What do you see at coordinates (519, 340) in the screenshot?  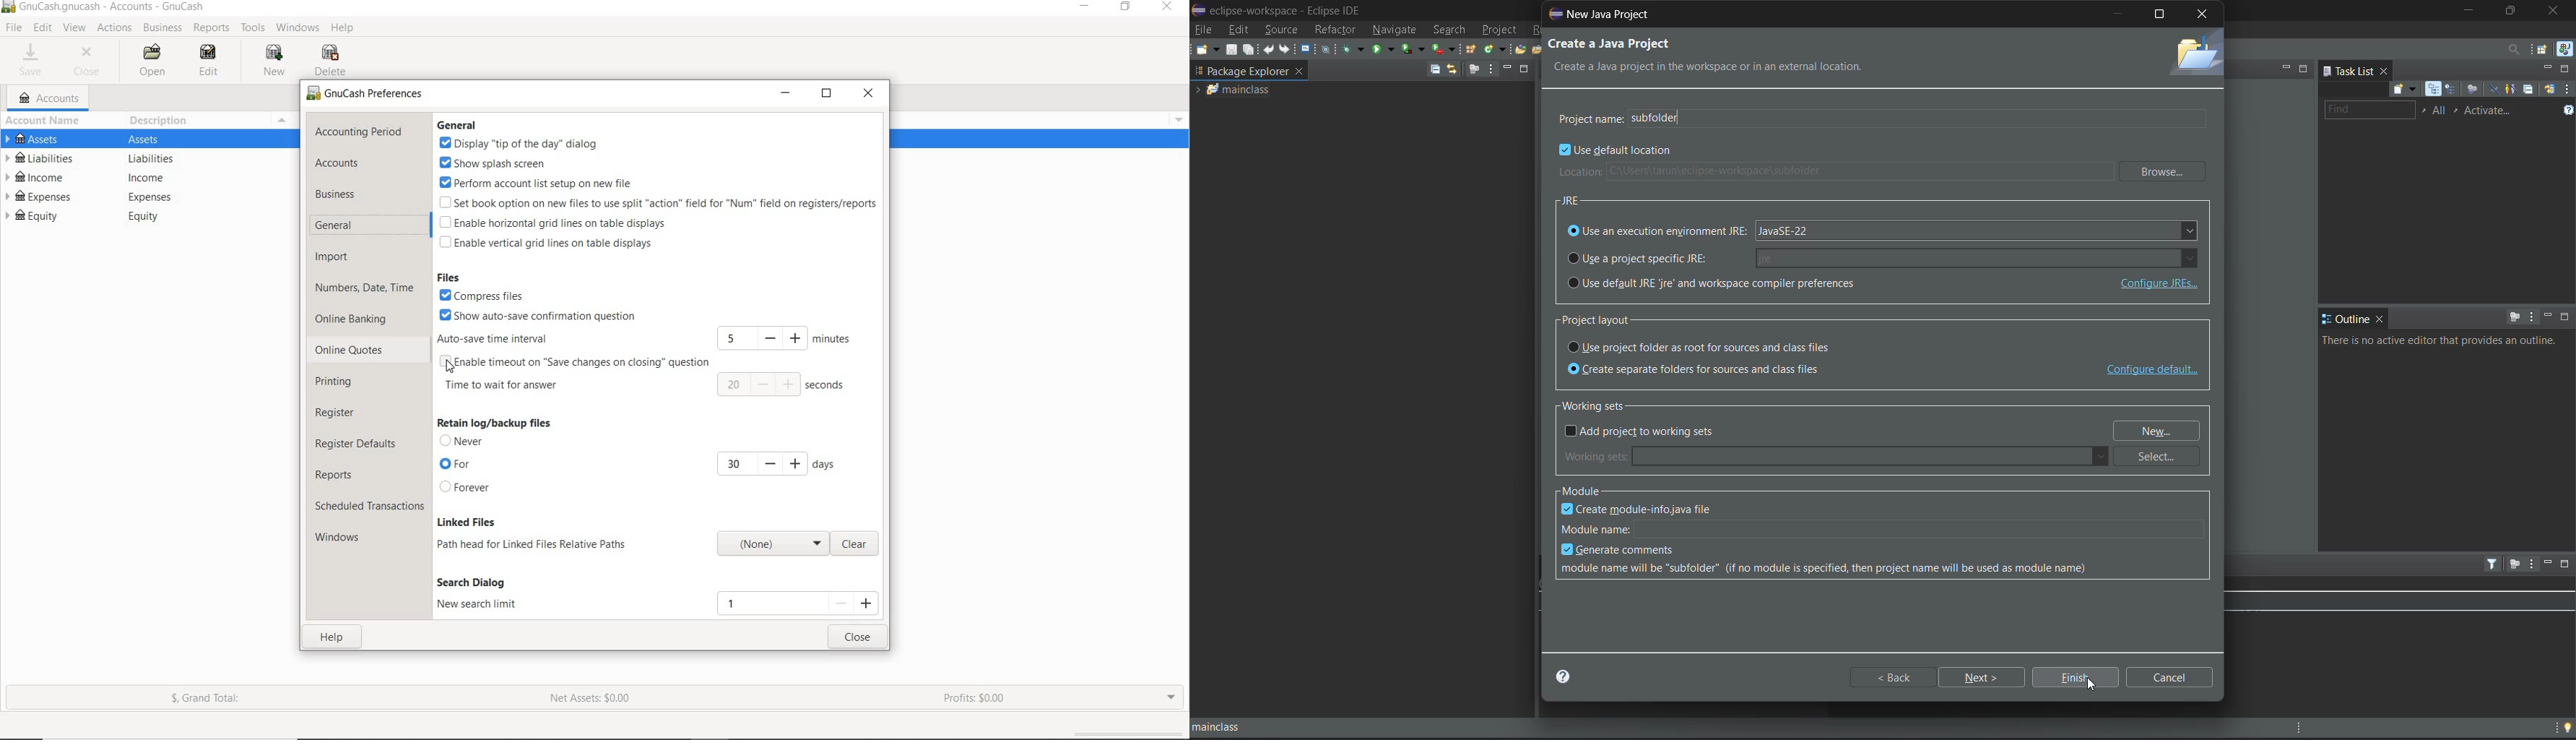 I see `AUTO-SAVE TIME INTERVAL` at bounding box center [519, 340].